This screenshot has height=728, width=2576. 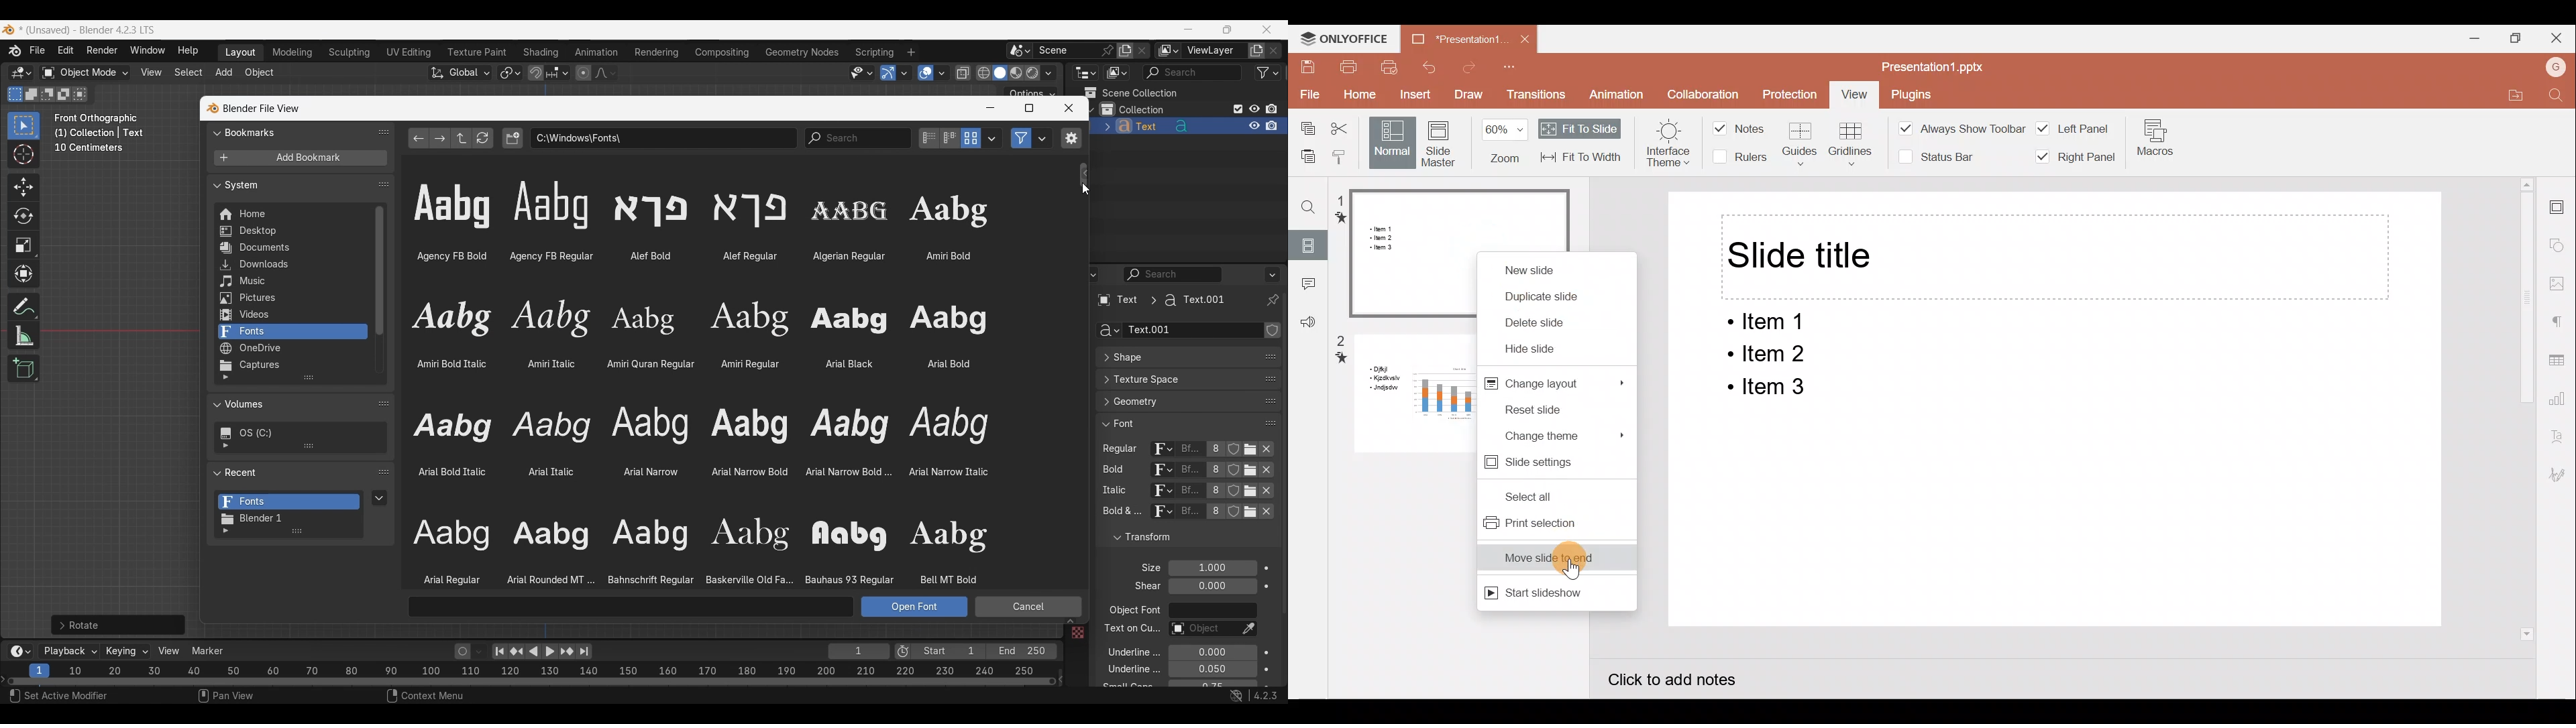 I want to click on Copy, so click(x=1303, y=125).